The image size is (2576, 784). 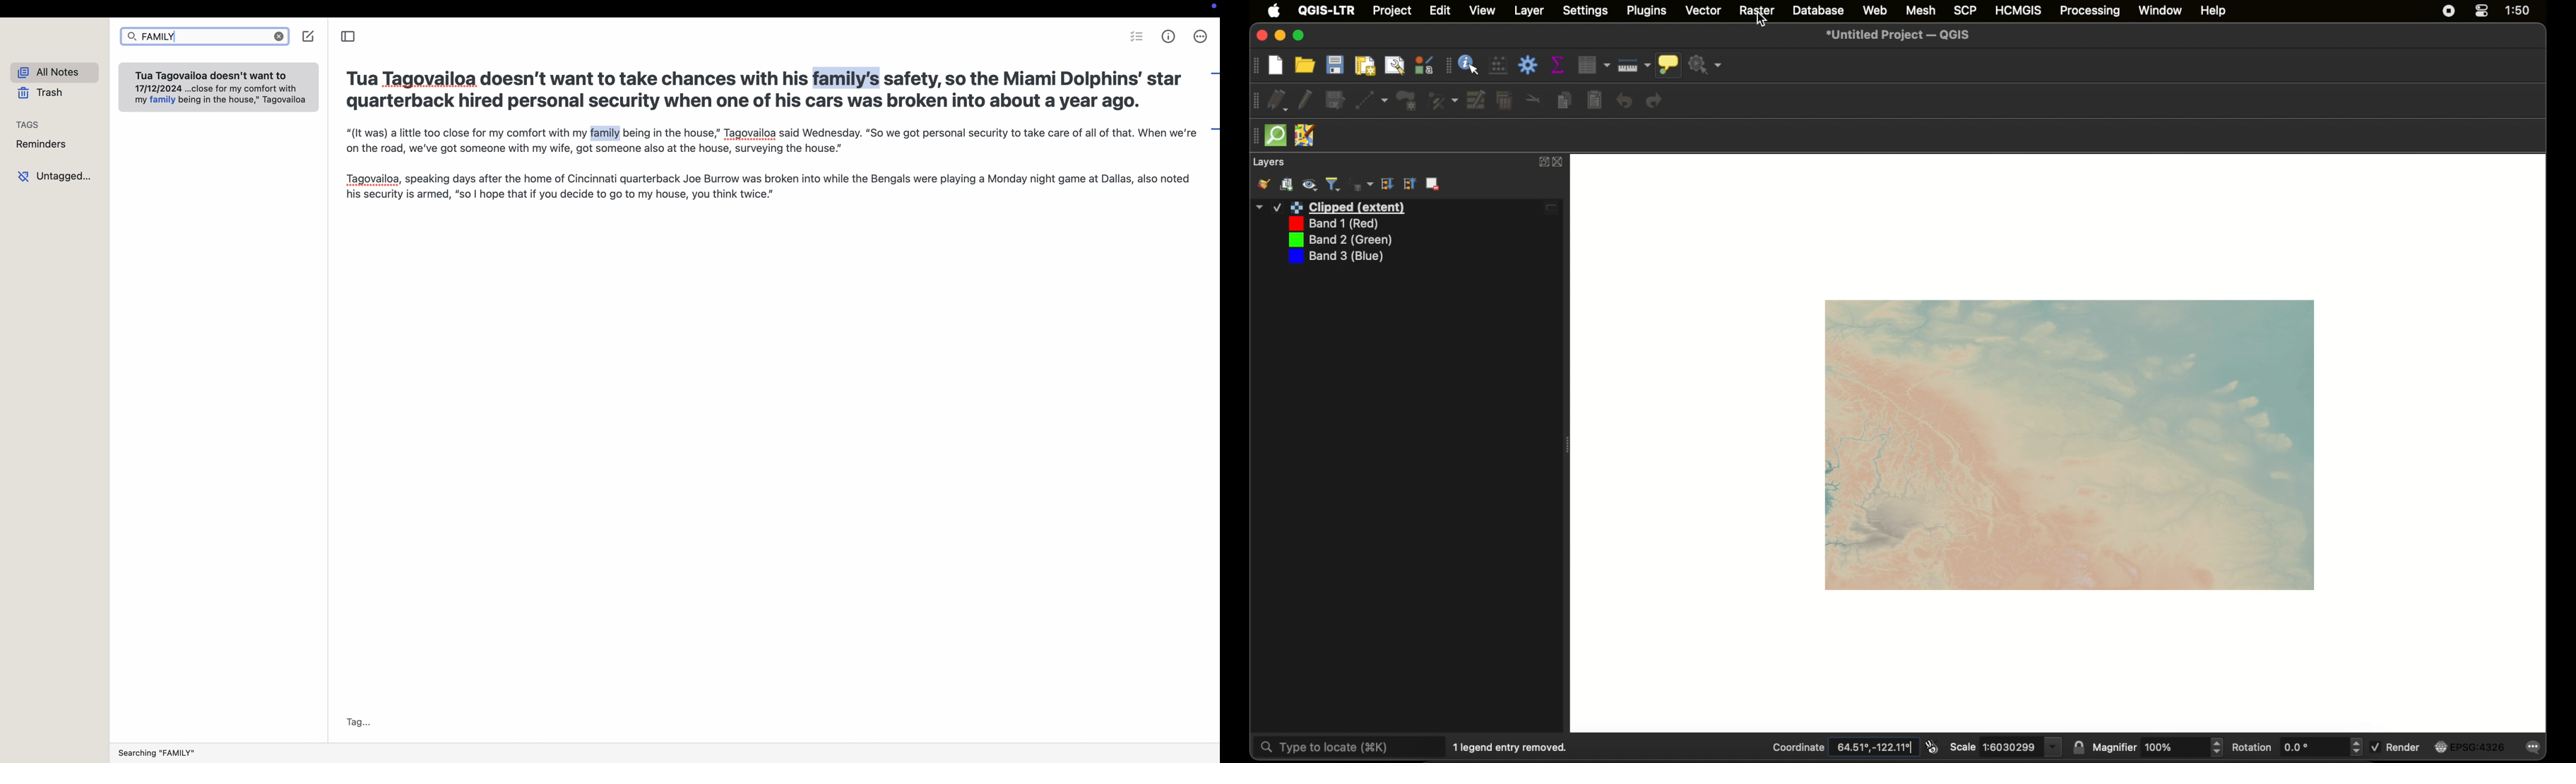 I want to click on window, so click(x=2160, y=10).